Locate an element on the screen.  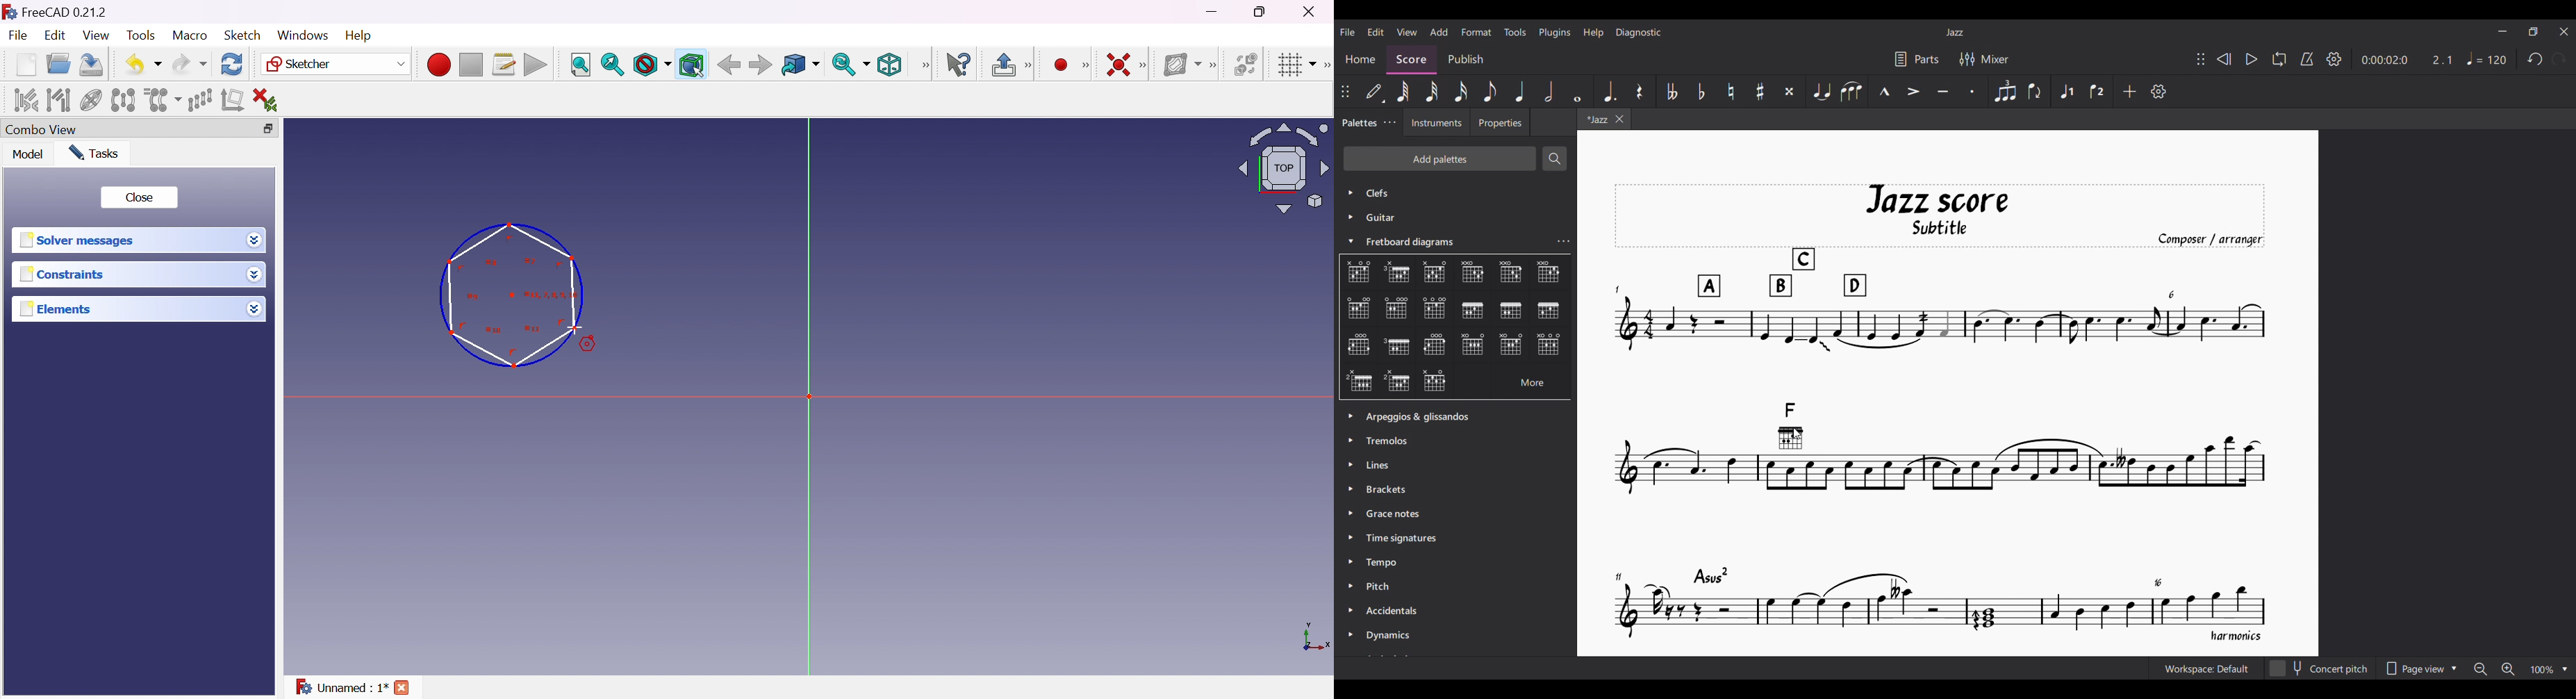
32nd note is located at coordinates (1432, 91).